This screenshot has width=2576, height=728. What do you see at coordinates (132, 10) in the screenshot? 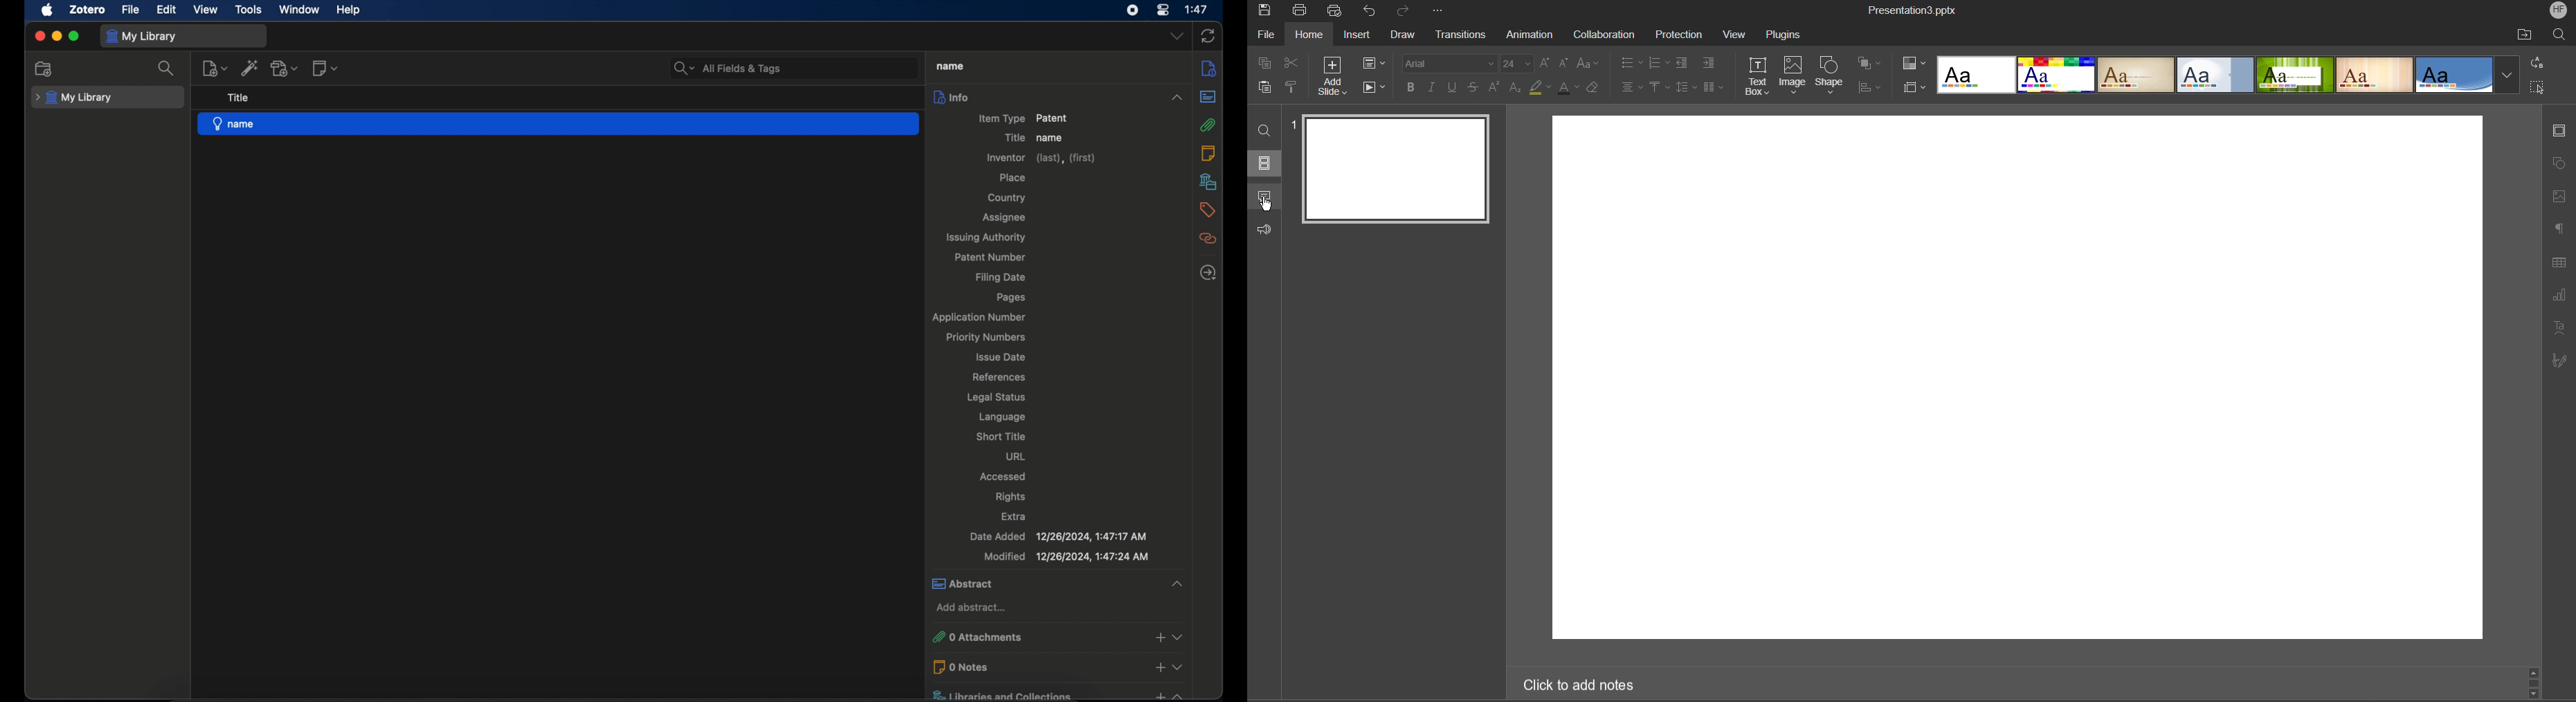
I see `file` at bounding box center [132, 10].